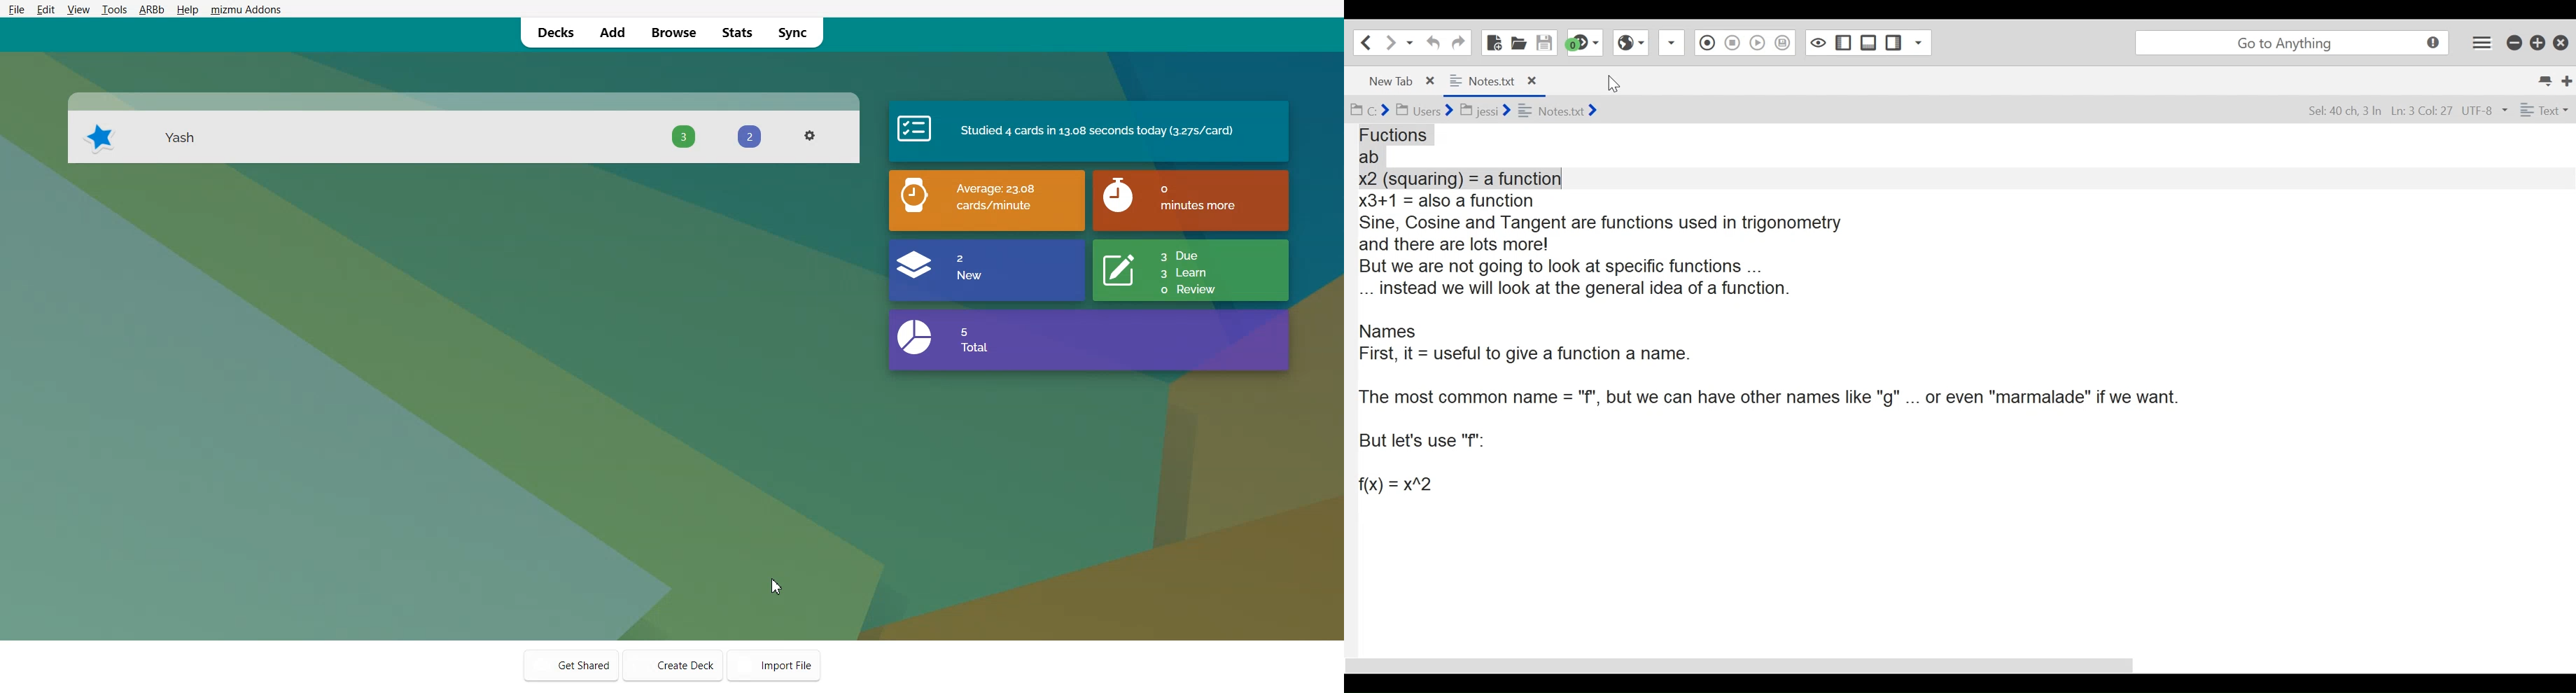 This screenshot has height=700, width=2576. I want to click on Cursor, so click(780, 587).